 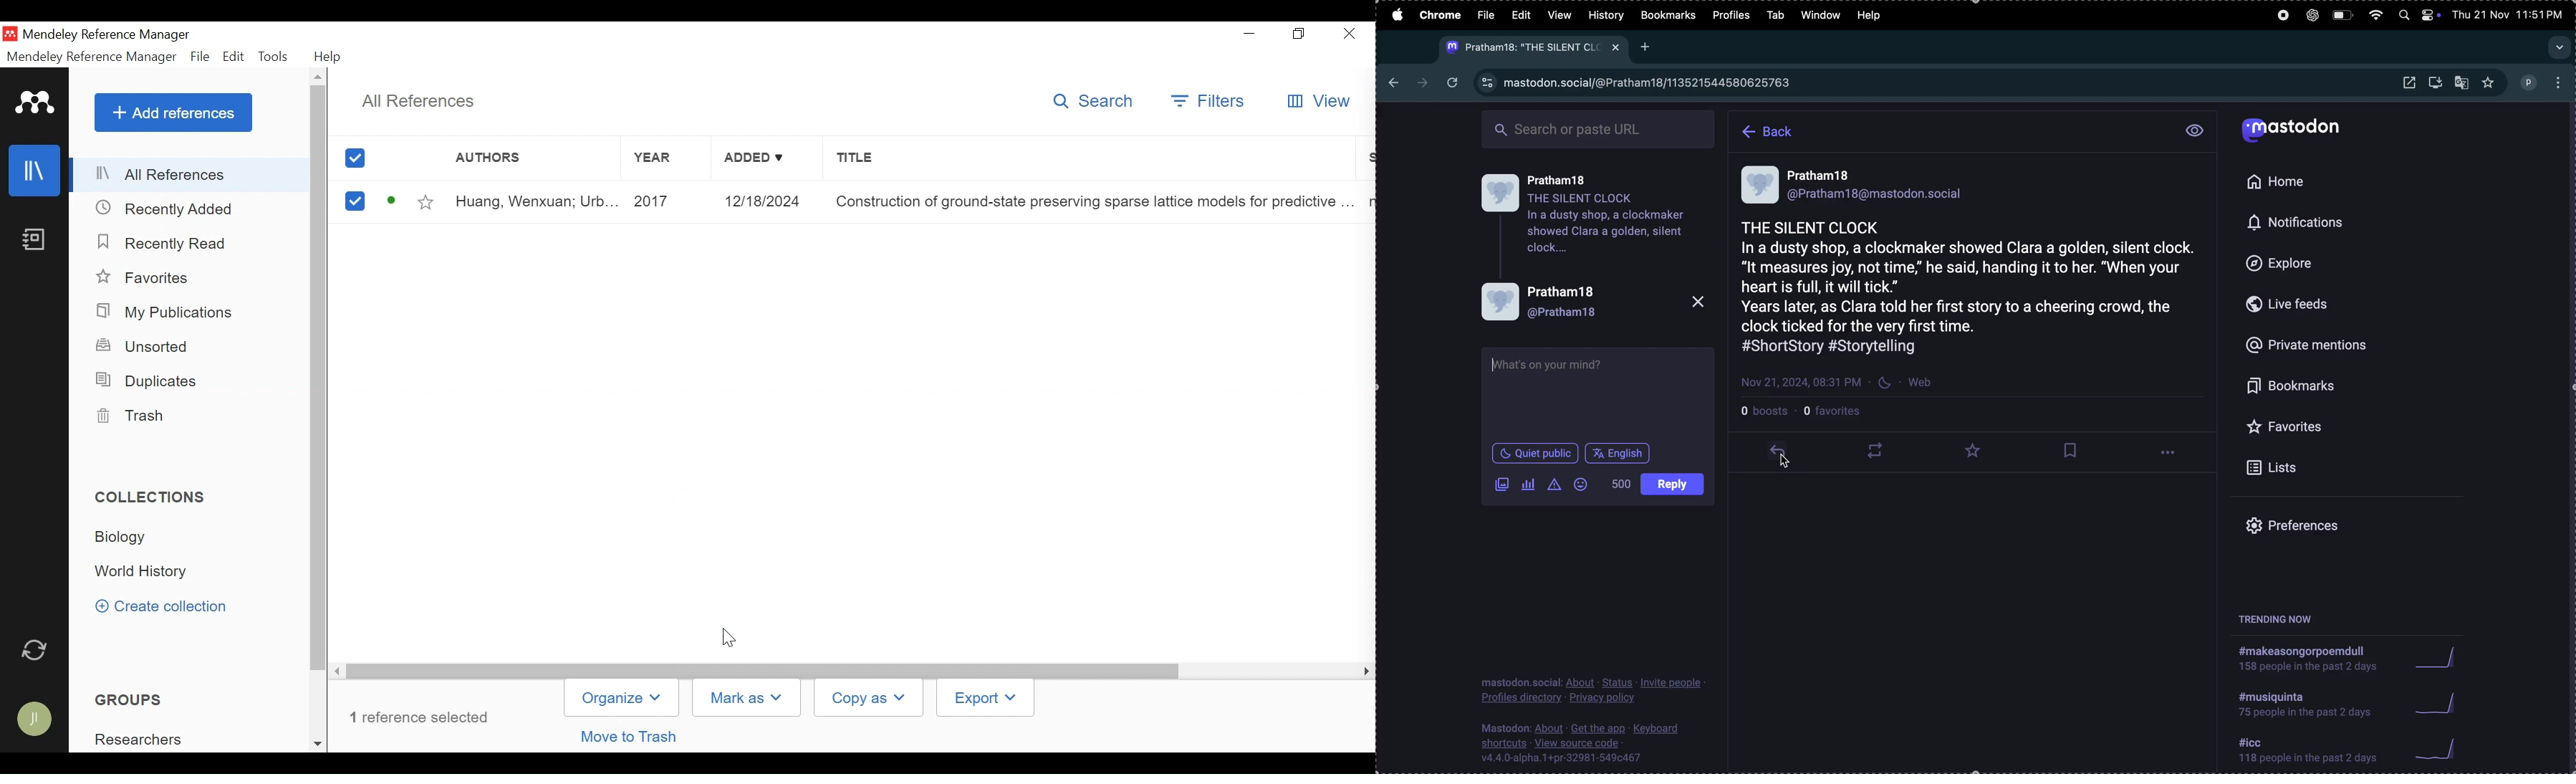 What do you see at coordinates (165, 209) in the screenshot?
I see `Recently Added` at bounding box center [165, 209].